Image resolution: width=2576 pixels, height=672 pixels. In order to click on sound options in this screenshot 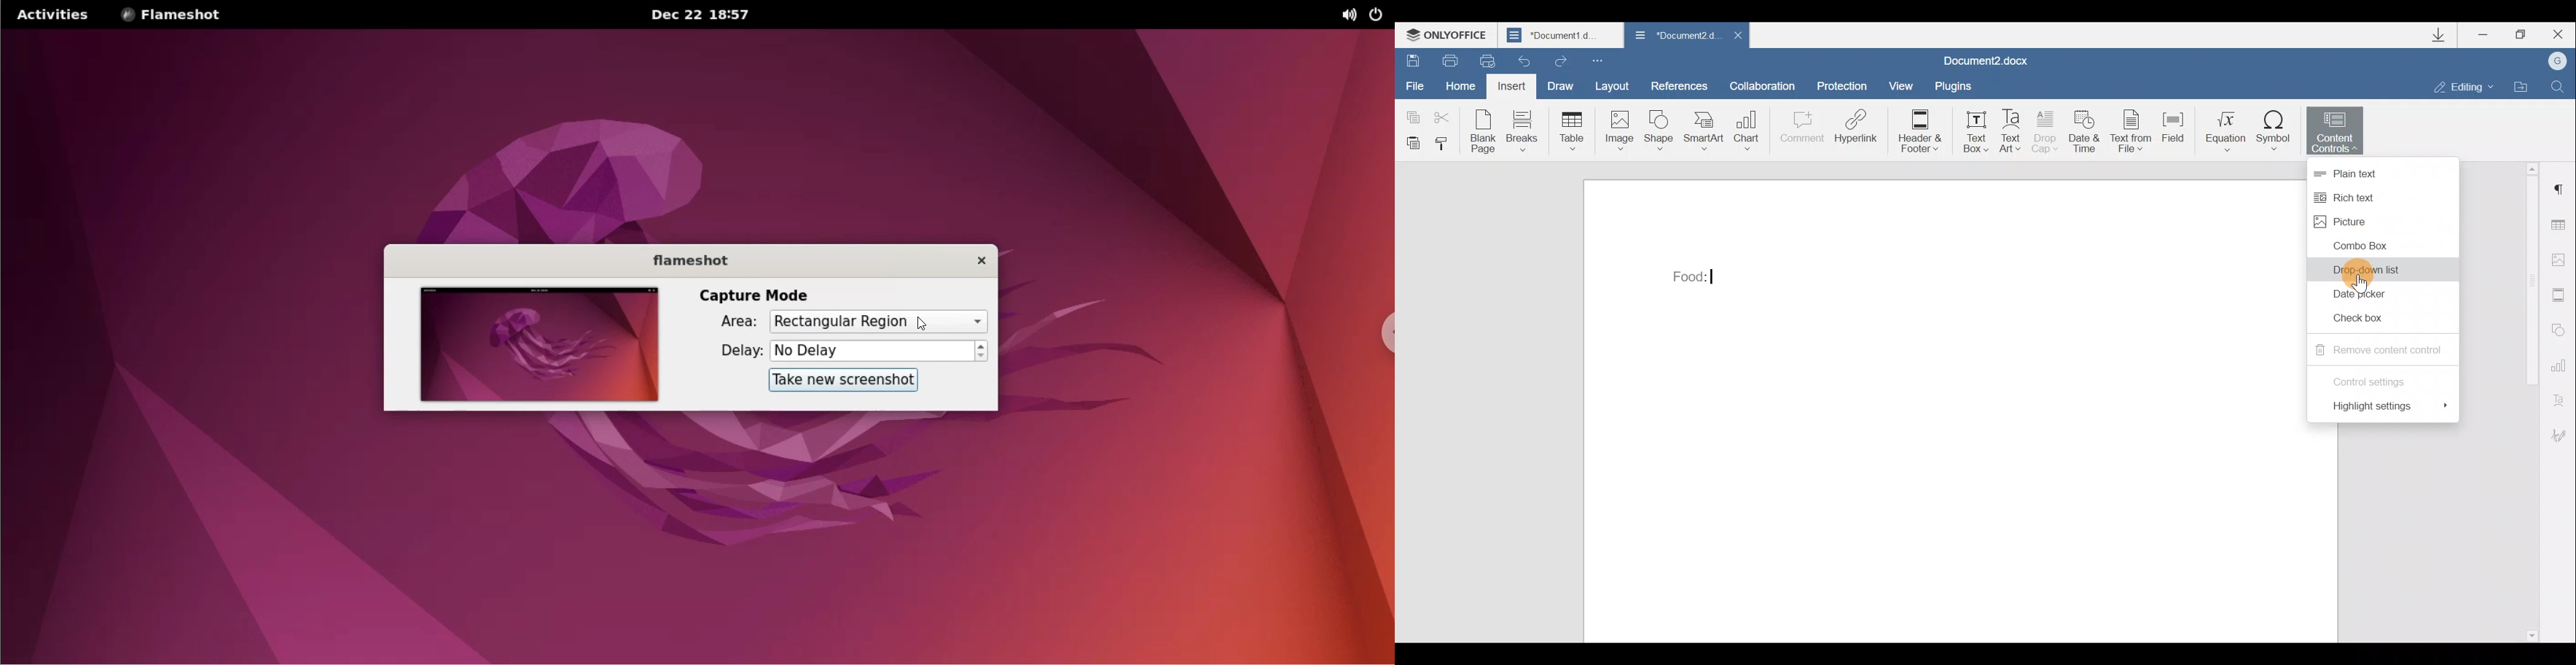, I will do `click(1351, 15)`.